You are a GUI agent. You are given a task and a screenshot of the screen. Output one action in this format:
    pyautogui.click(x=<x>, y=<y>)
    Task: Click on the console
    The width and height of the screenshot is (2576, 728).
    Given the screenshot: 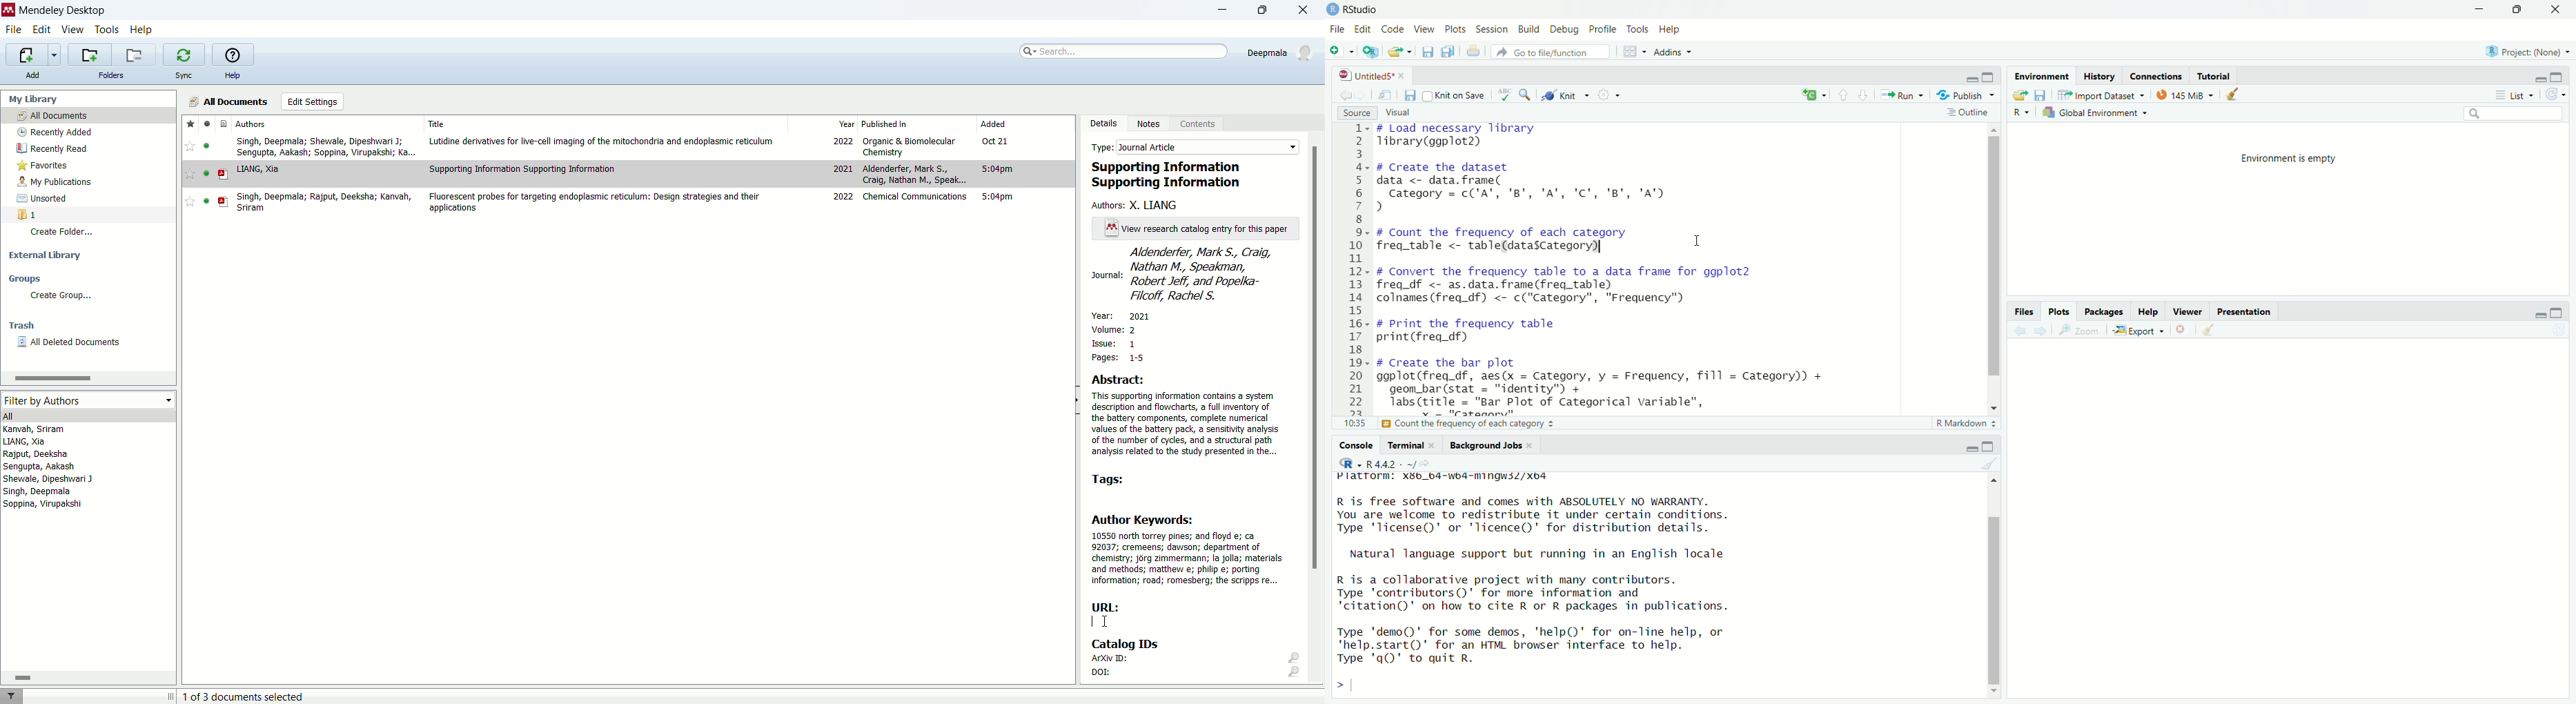 What is the action you would take?
    pyautogui.click(x=1351, y=446)
    